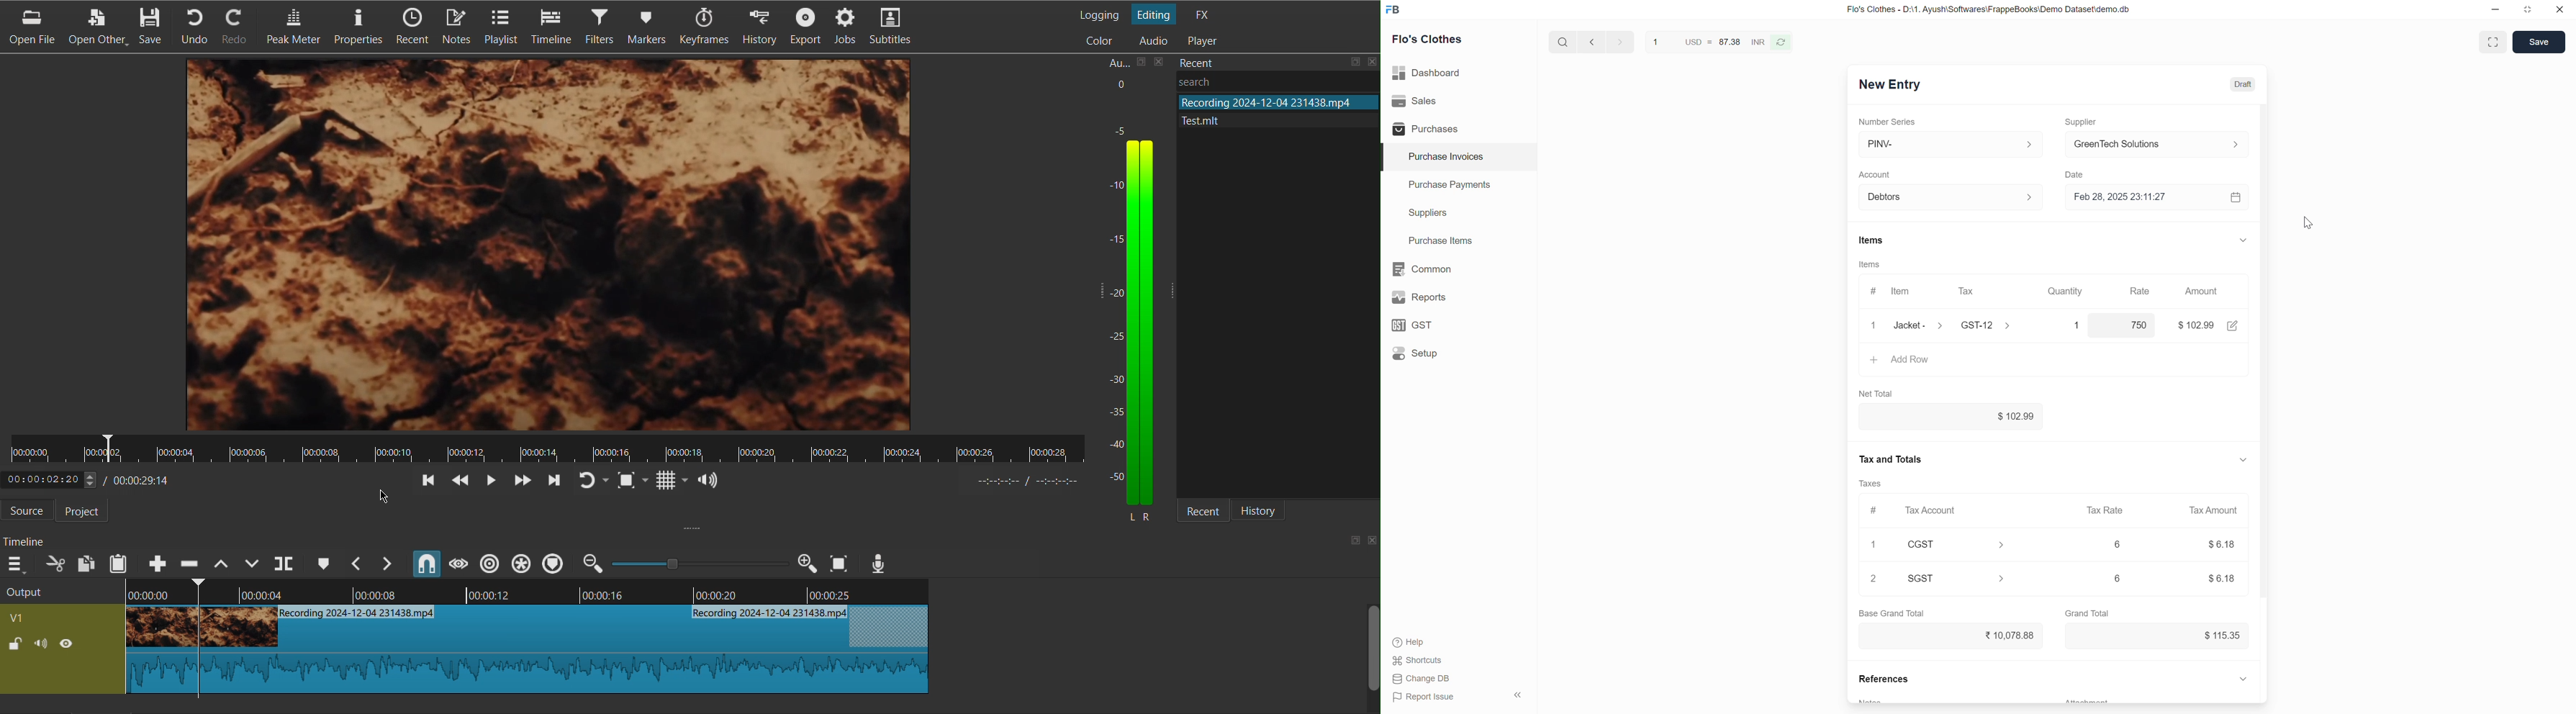 The height and width of the screenshot is (728, 2576). I want to click on New Entry, so click(1891, 85).